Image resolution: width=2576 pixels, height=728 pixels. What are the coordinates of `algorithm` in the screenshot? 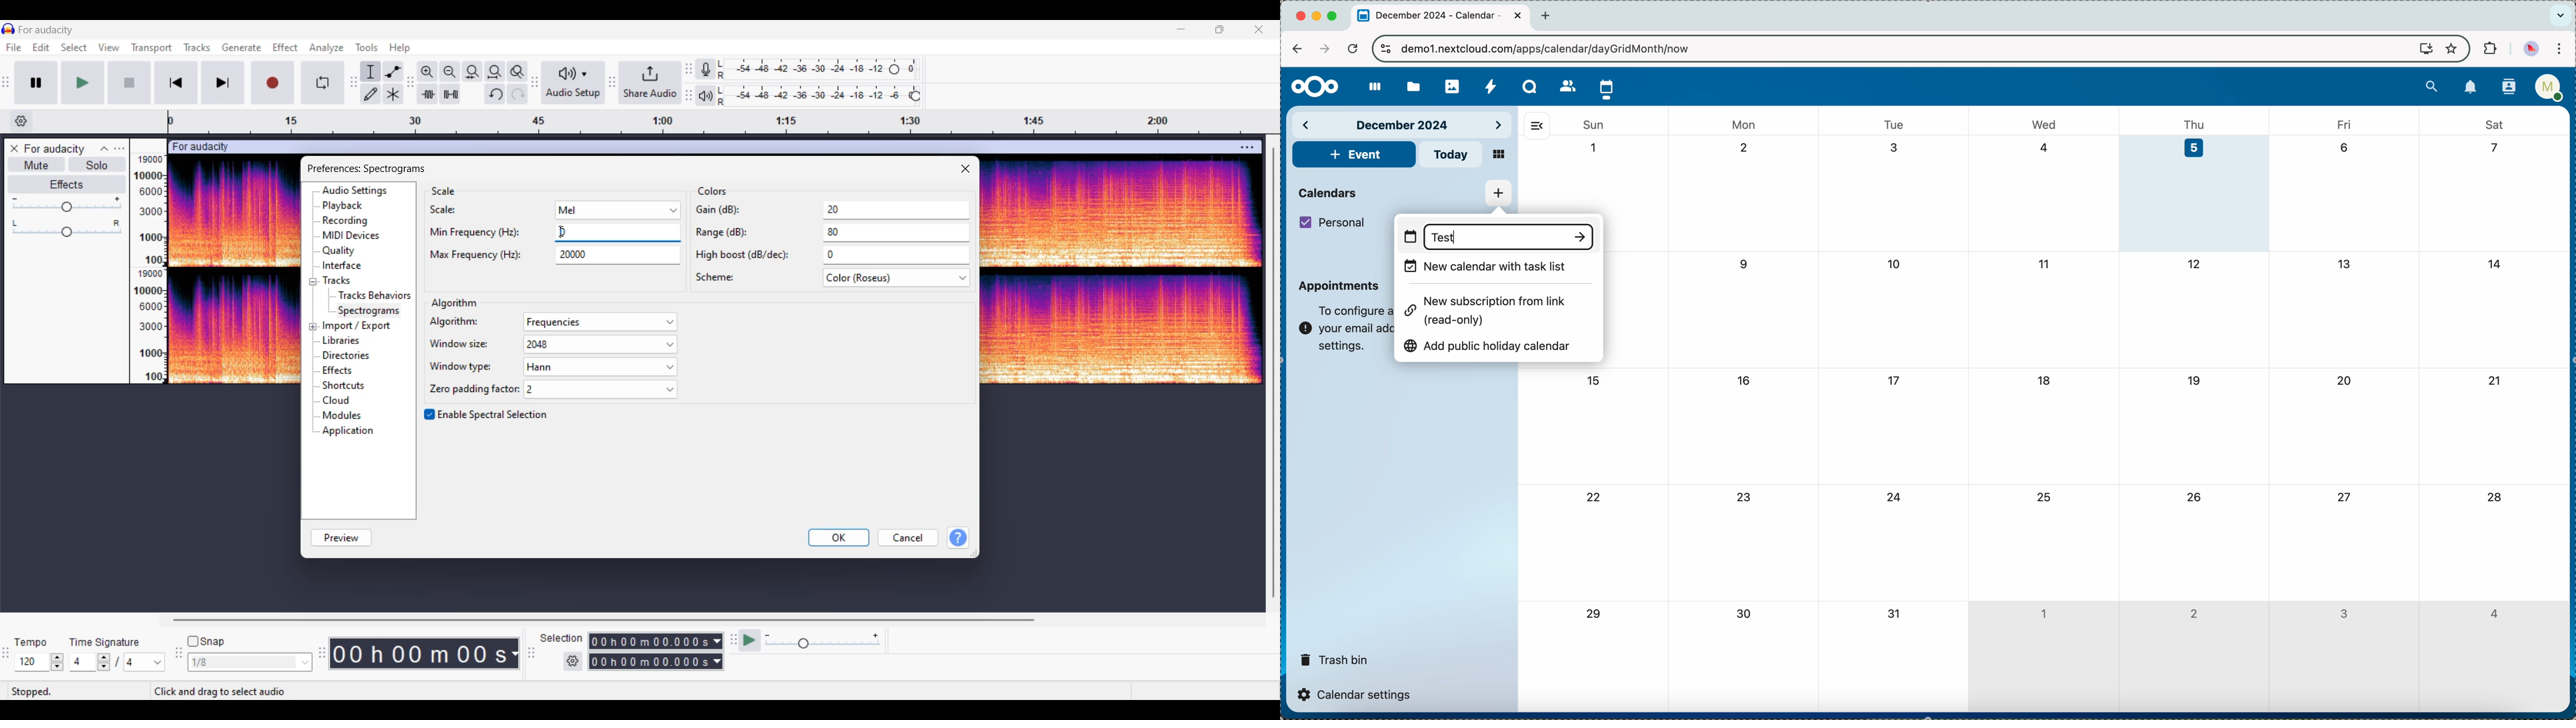 It's located at (552, 323).